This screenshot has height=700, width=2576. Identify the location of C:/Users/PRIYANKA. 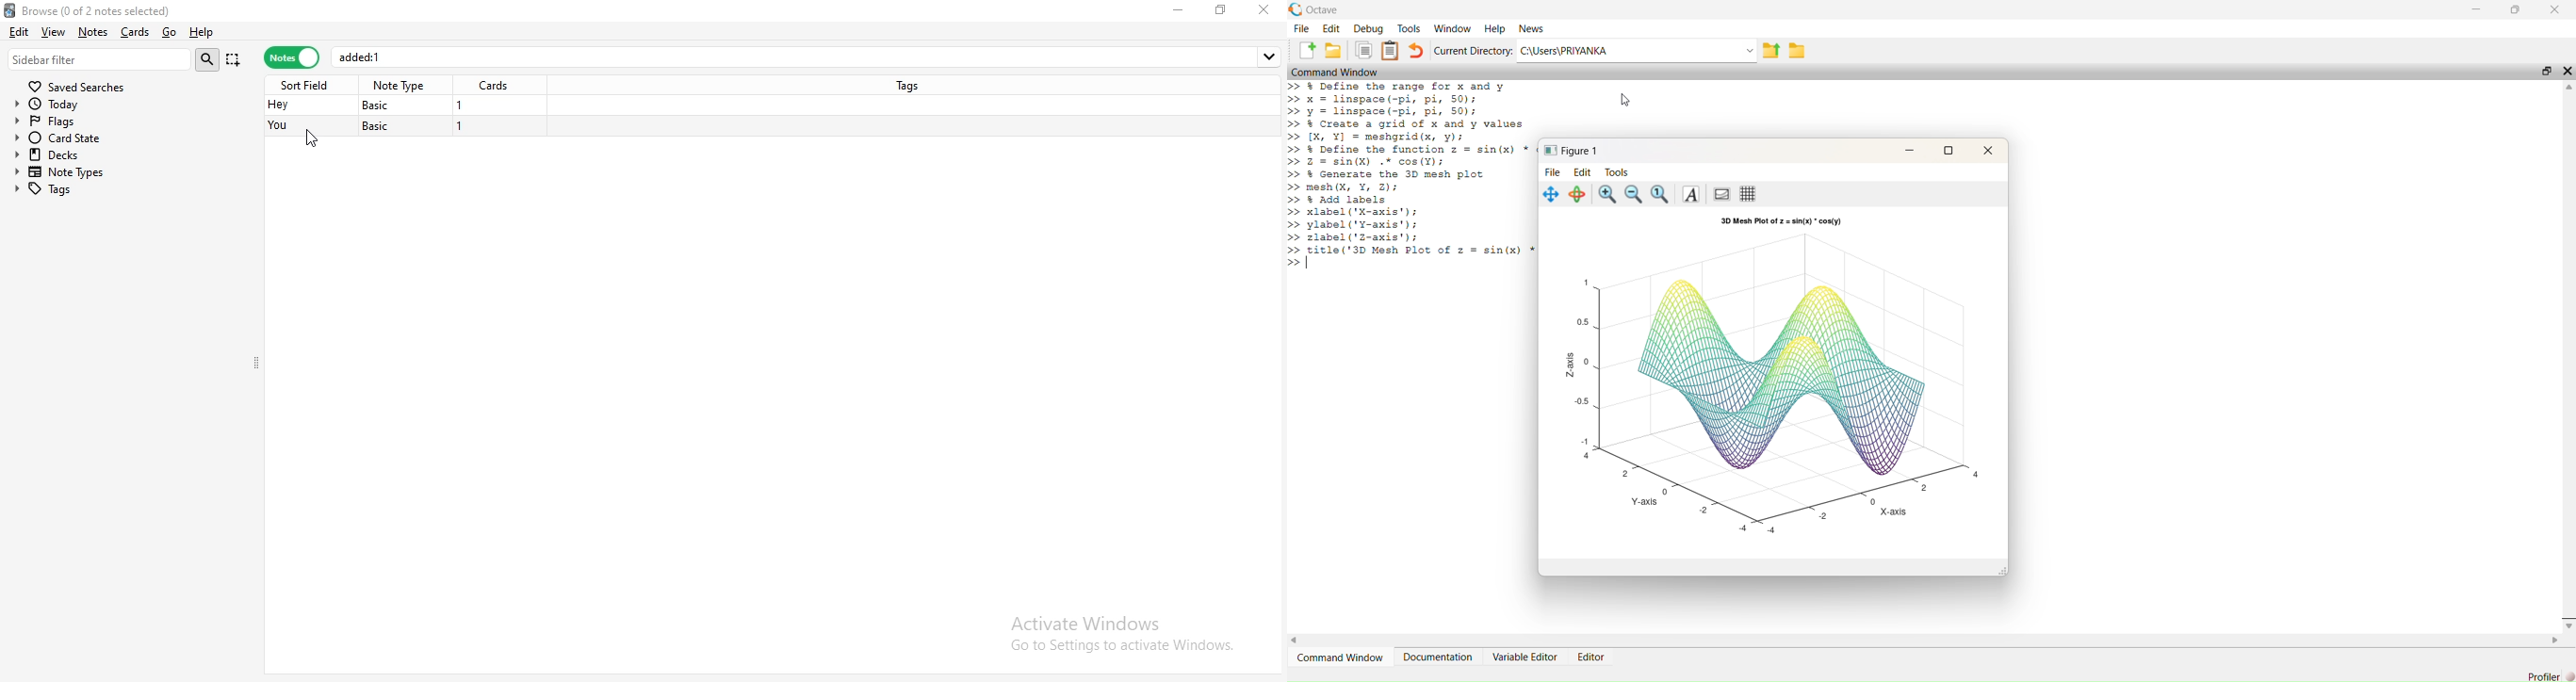
(1627, 52).